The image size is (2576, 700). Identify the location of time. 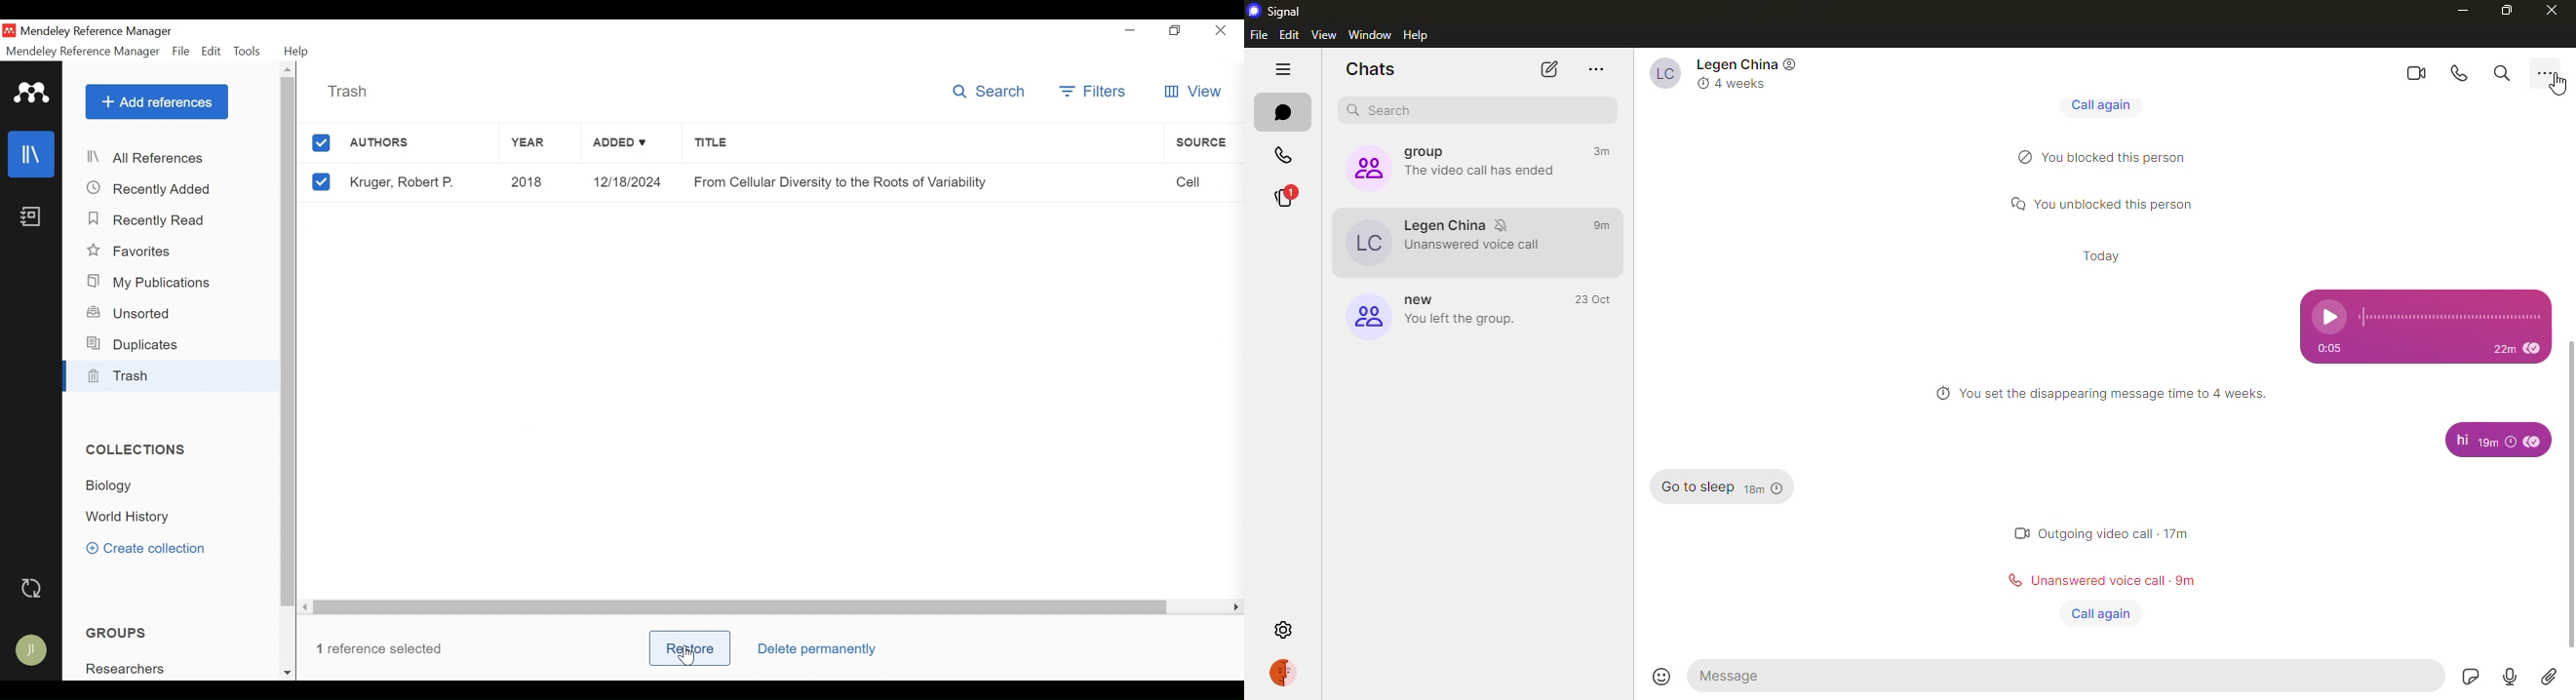
(2516, 348).